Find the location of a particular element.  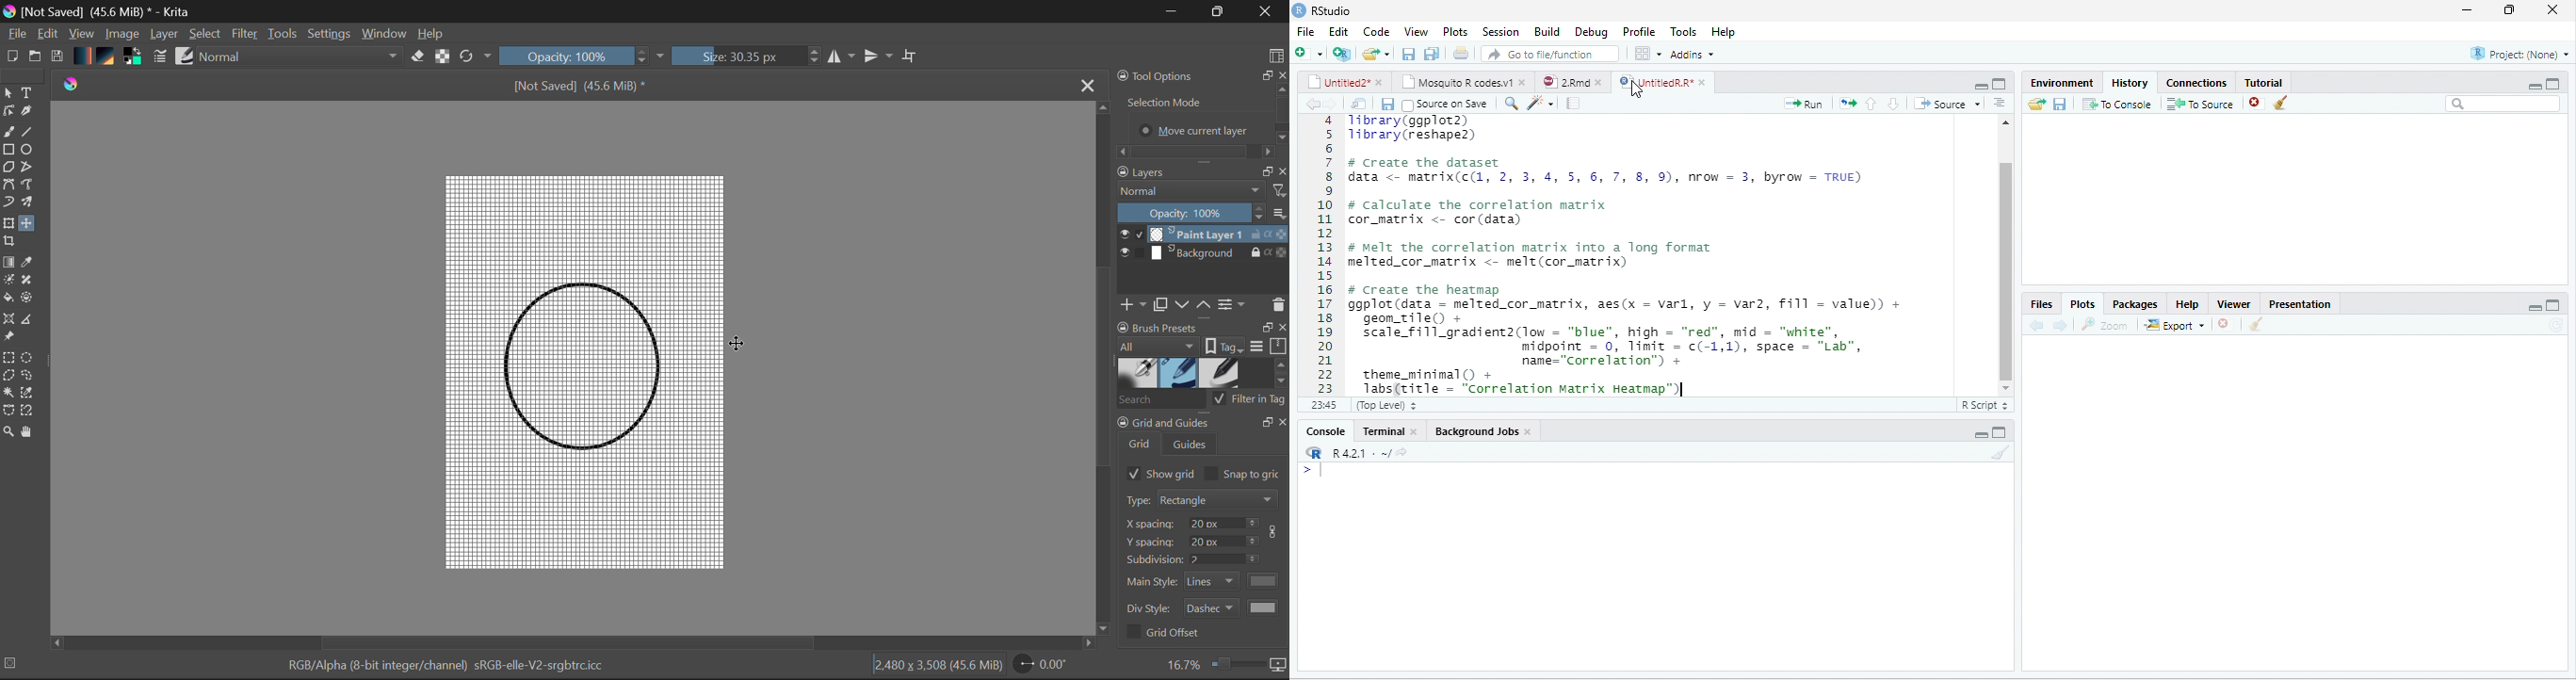

document is located at coordinates (1572, 105).